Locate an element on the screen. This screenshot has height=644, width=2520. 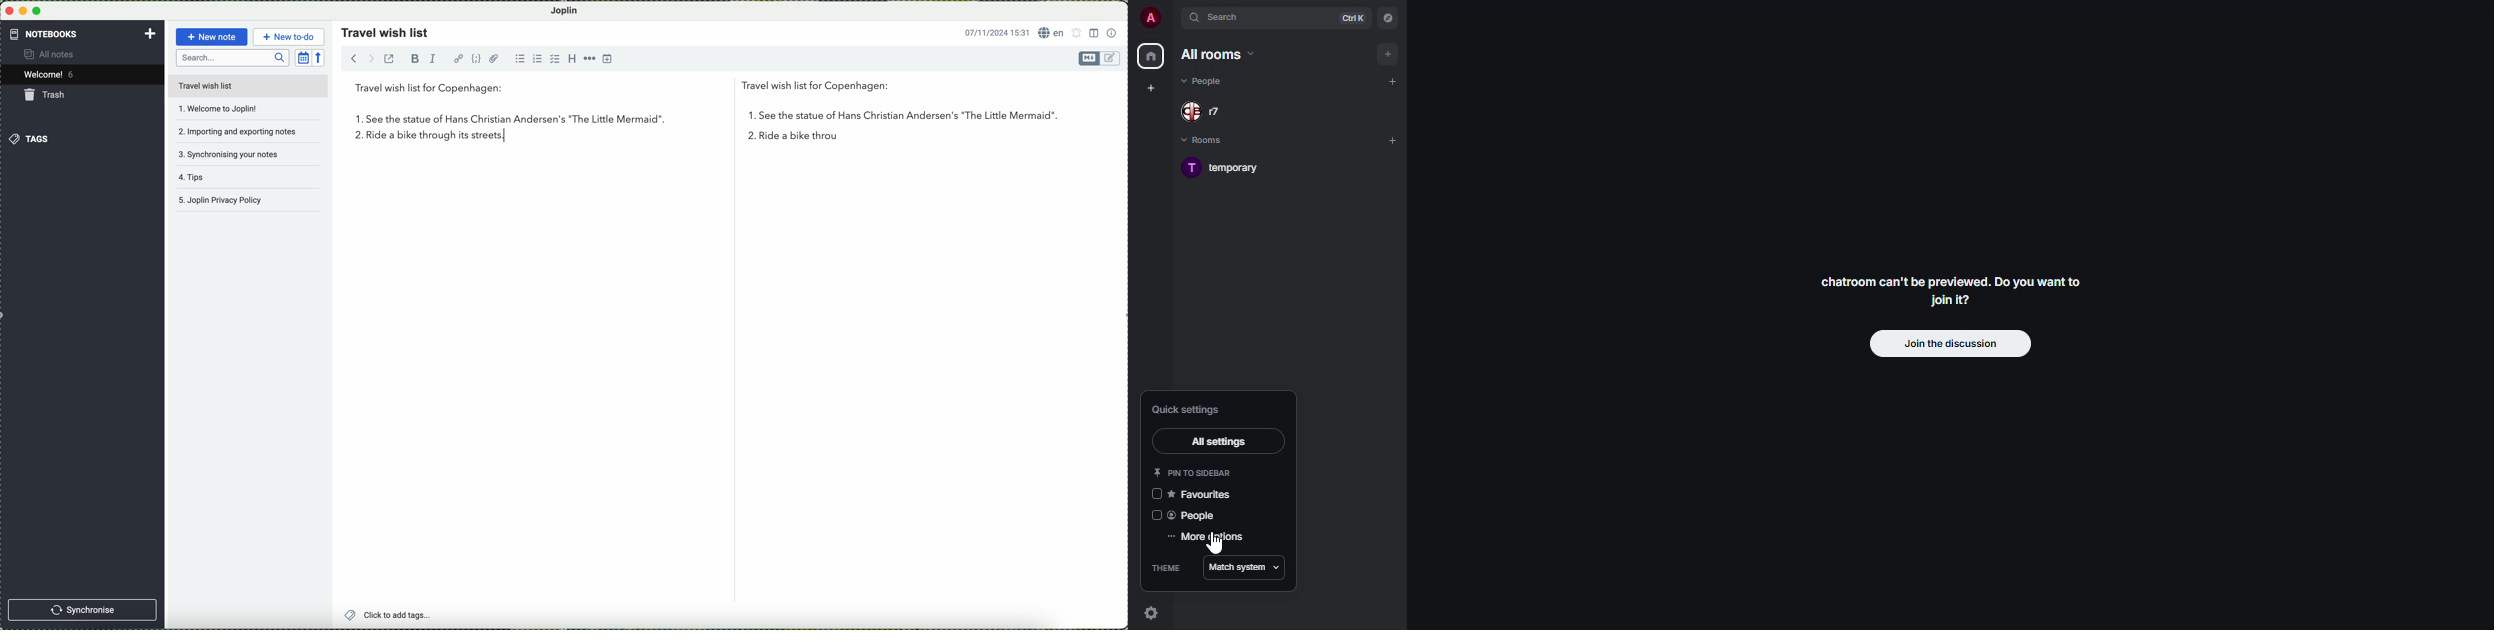
synchronising your notes is located at coordinates (235, 154).